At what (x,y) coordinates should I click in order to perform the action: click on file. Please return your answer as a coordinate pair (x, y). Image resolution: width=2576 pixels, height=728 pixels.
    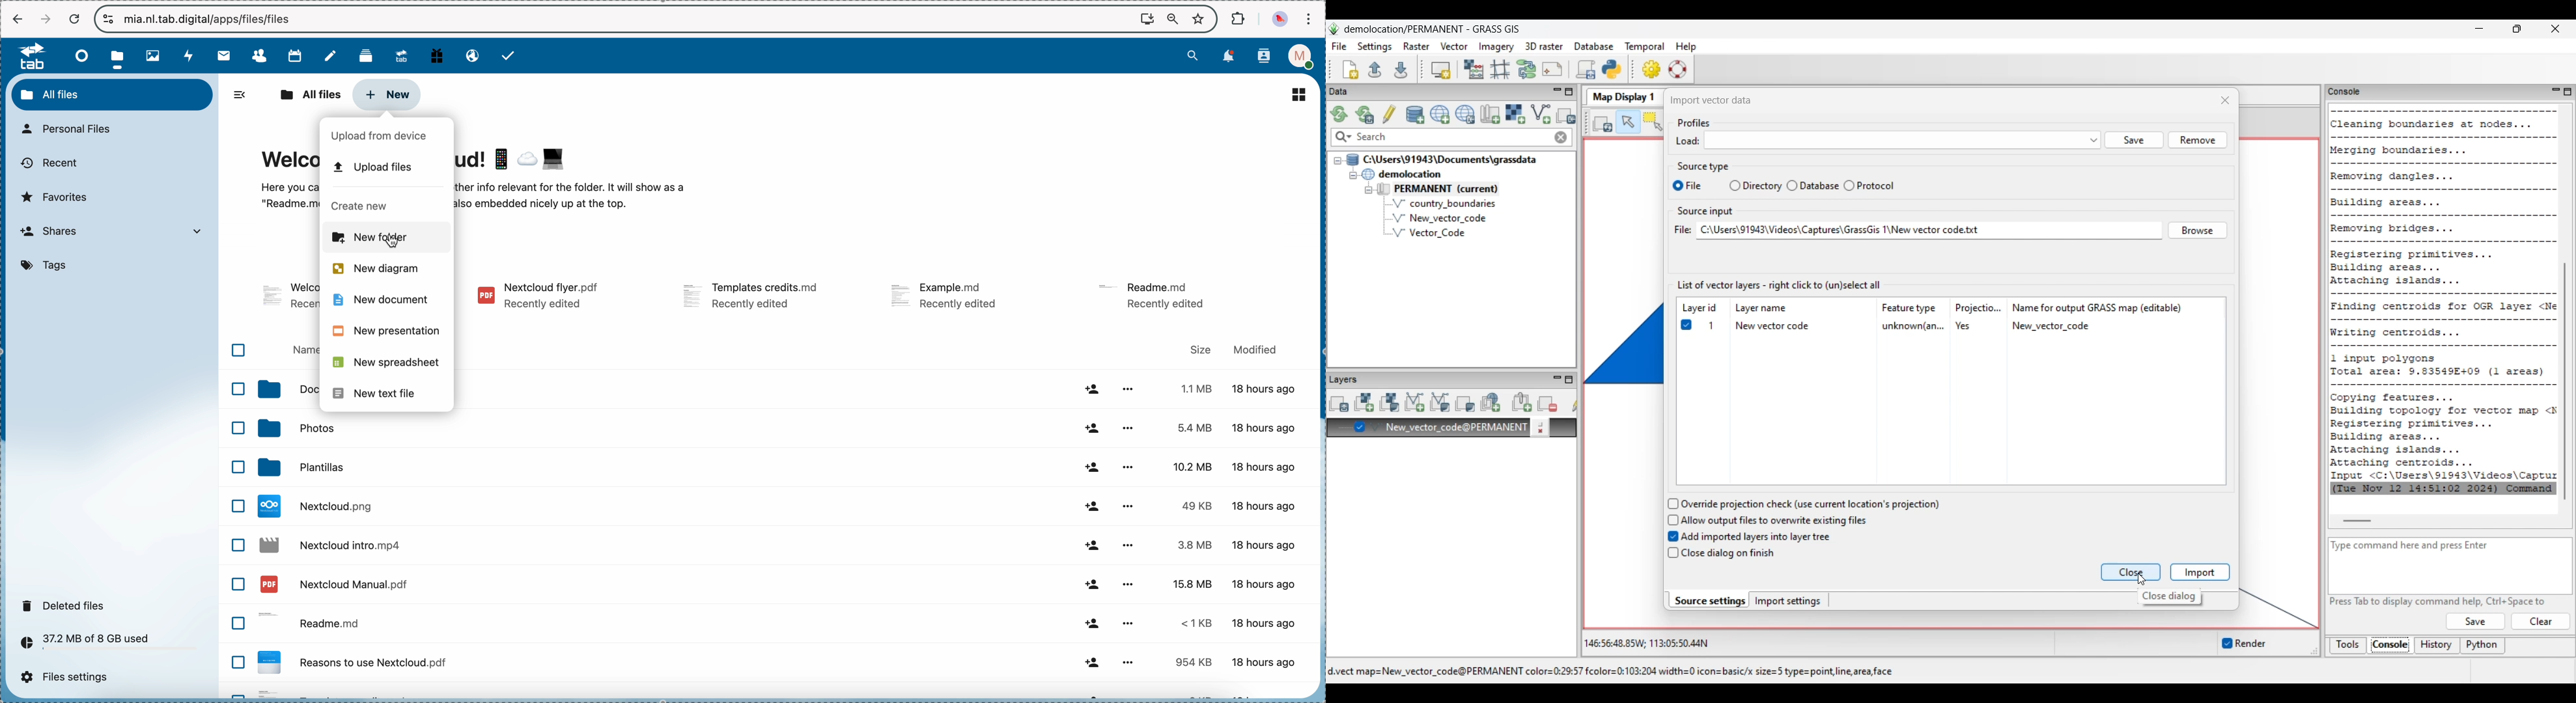
    Looking at the image, I should click on (661, 544).